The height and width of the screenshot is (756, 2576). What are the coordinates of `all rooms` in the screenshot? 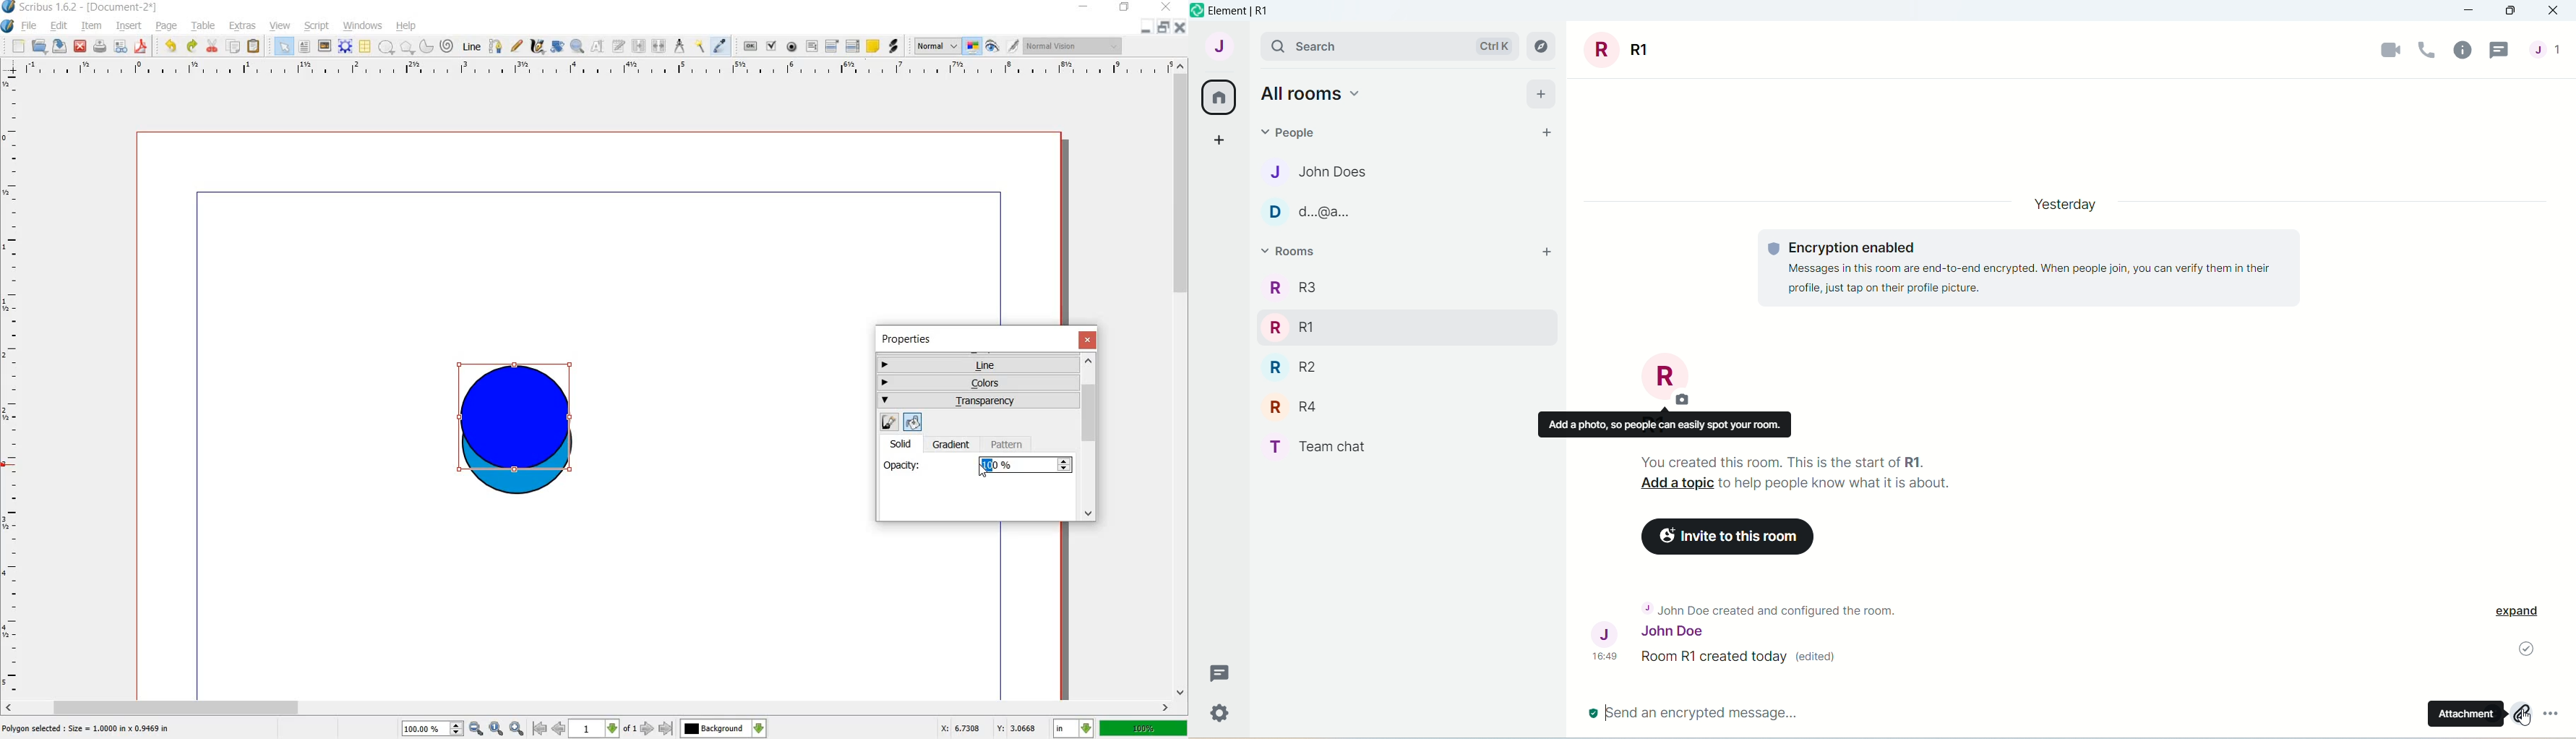 It's located at (1219, 98).